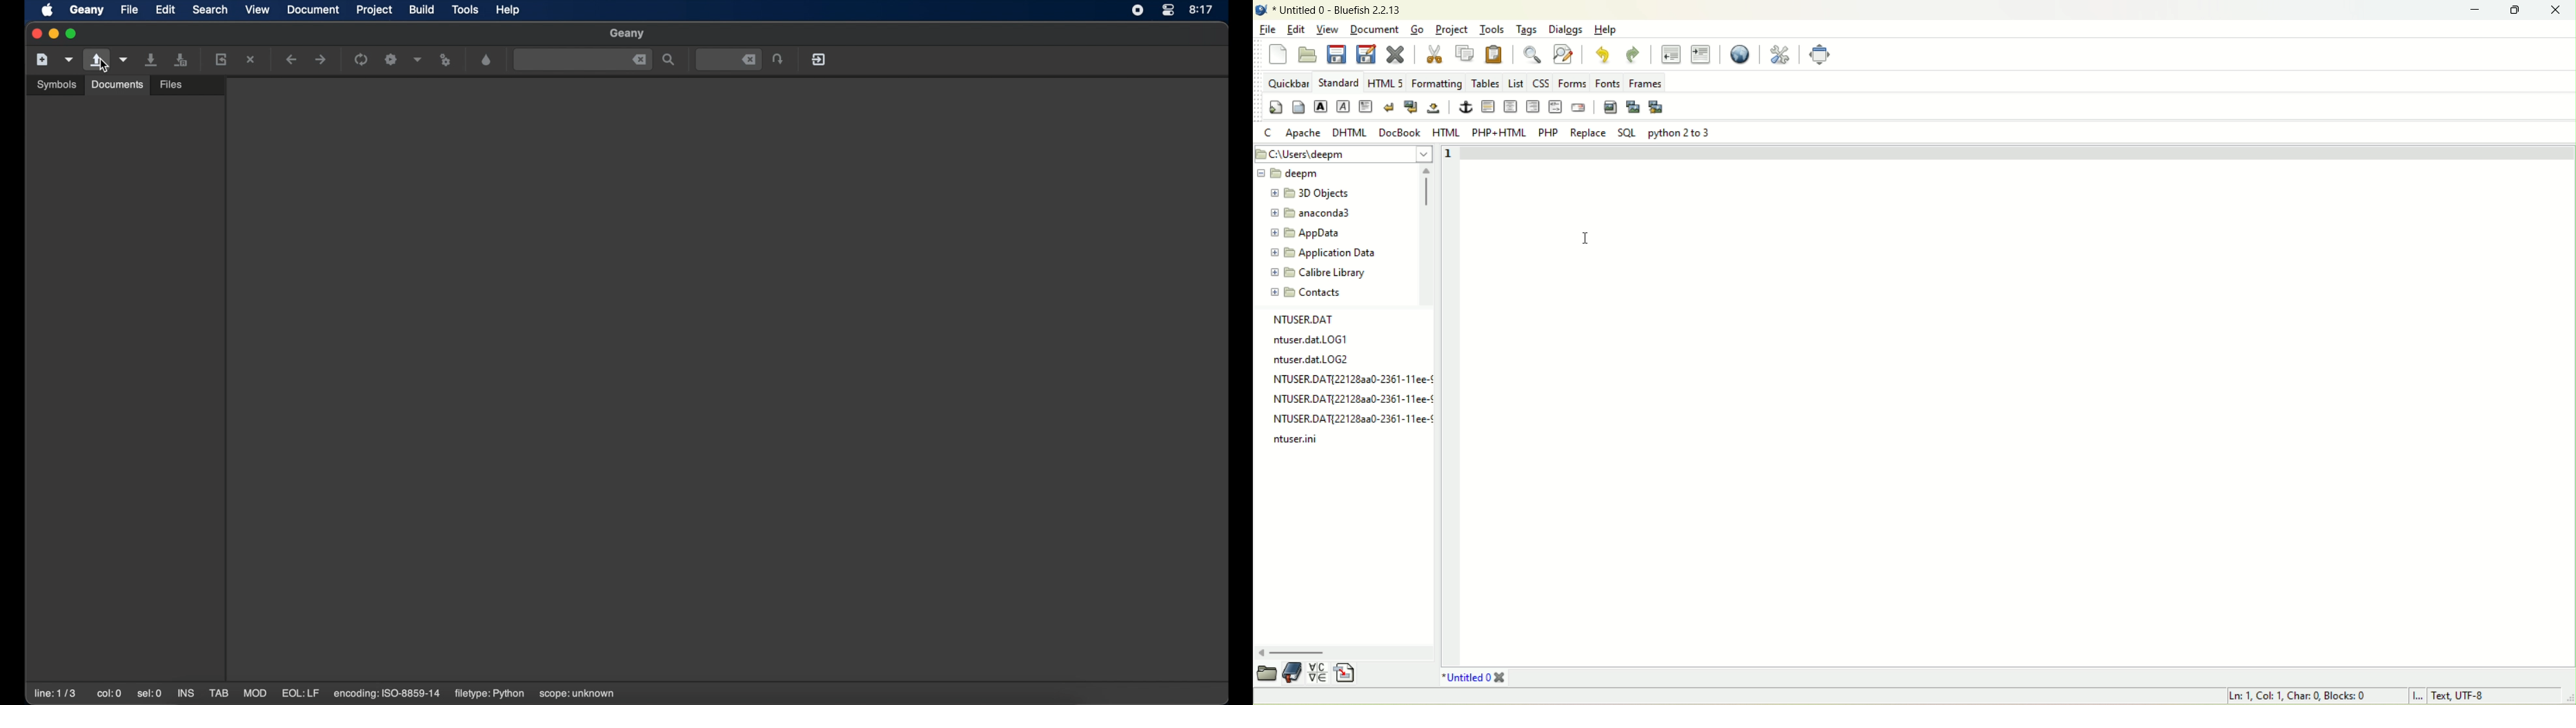 Image resolution: width=2576 pixels, height=728 pixels. What do you see at coordinates (778, 59) in the screenshot?
I see `jump to the entered line number` at bounding box center [778, 59].